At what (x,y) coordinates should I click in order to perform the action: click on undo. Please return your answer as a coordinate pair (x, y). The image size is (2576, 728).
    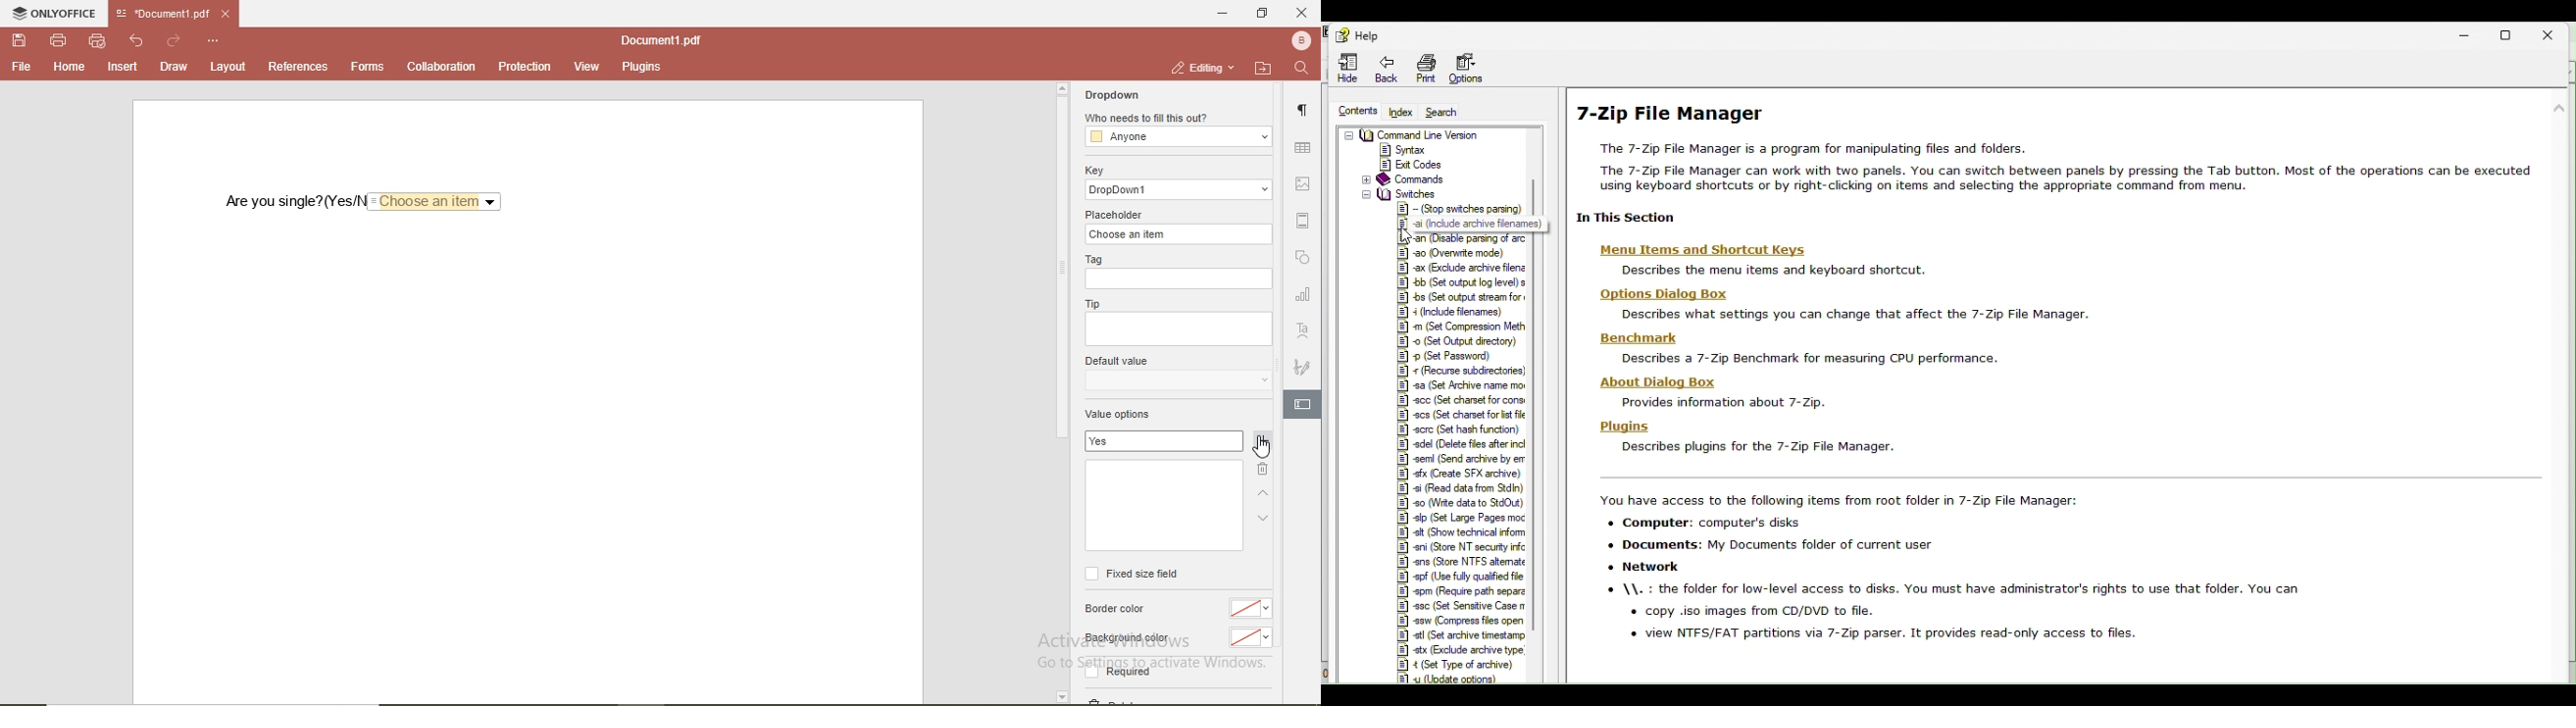
    Looking at the image, I should click on (137, 42).